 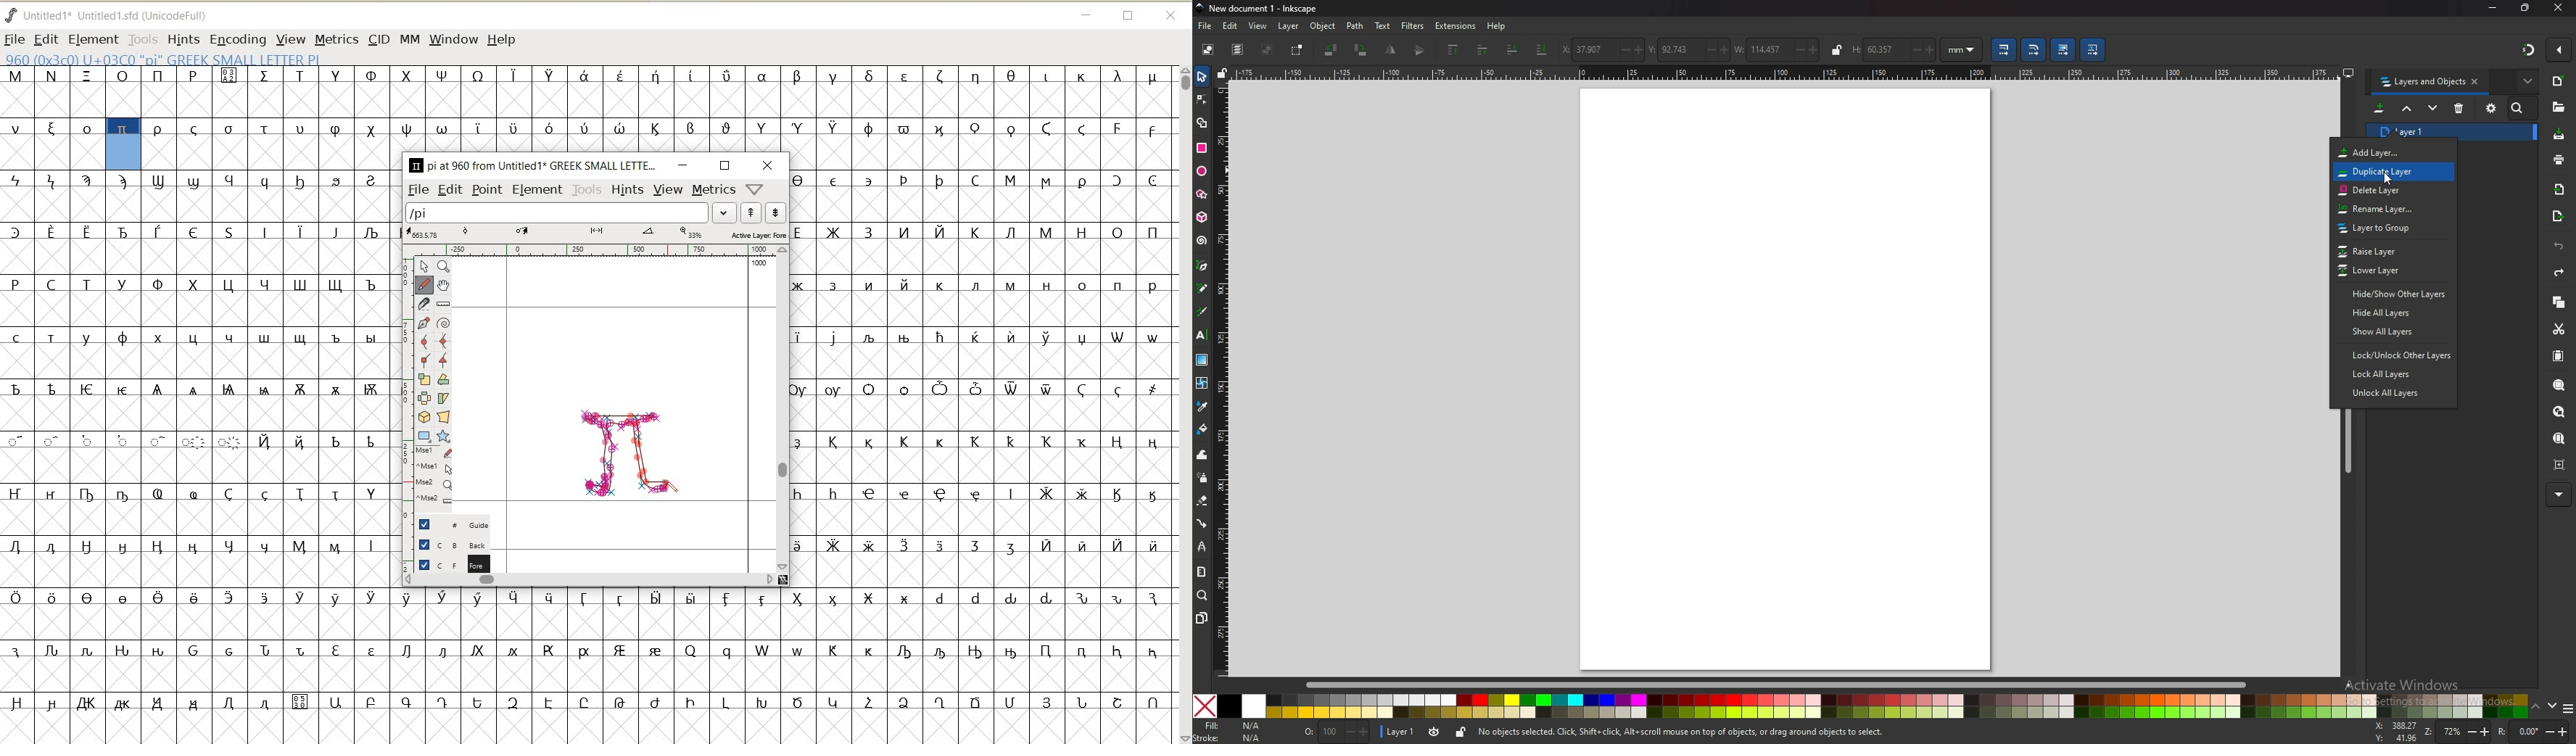 I want to click on PENCIL TOOL/cursor location, so click(x=672, y=488).